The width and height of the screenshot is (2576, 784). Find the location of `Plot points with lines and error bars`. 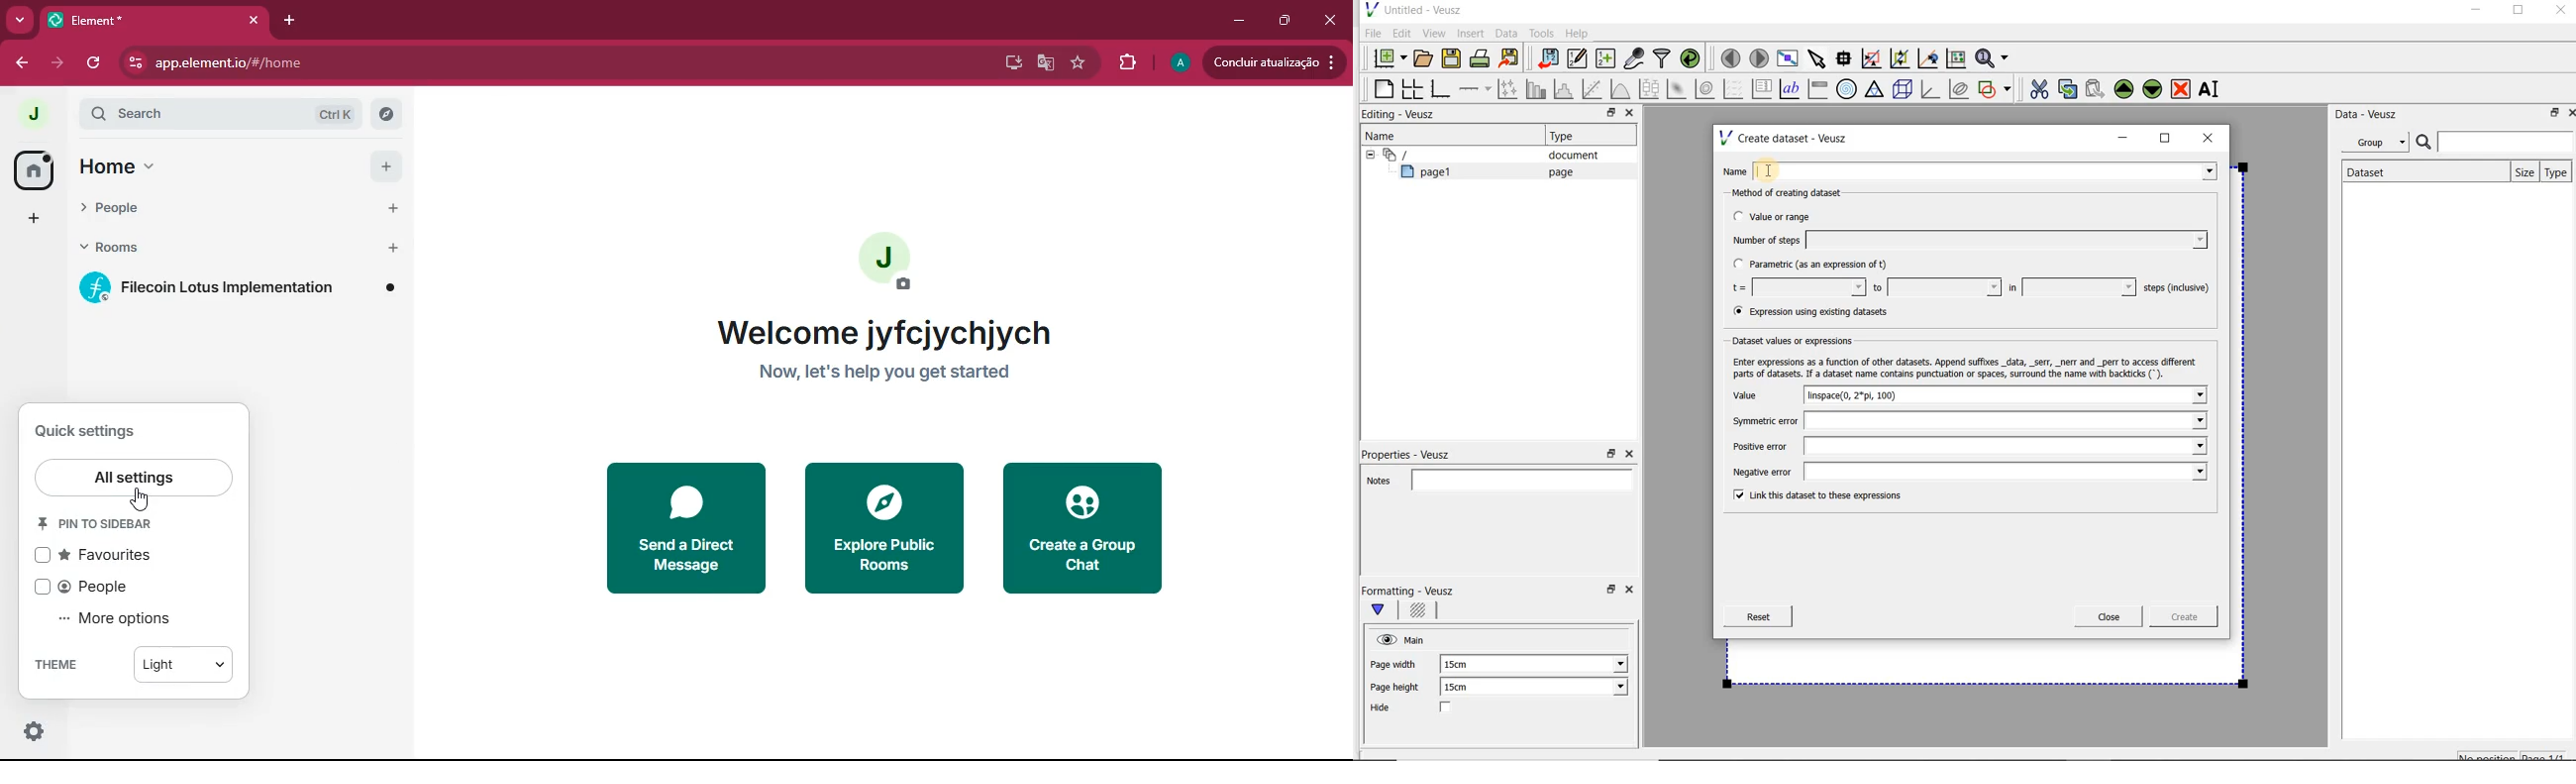

Plot points with lines and error bars is located at coordinates (1509, 88).